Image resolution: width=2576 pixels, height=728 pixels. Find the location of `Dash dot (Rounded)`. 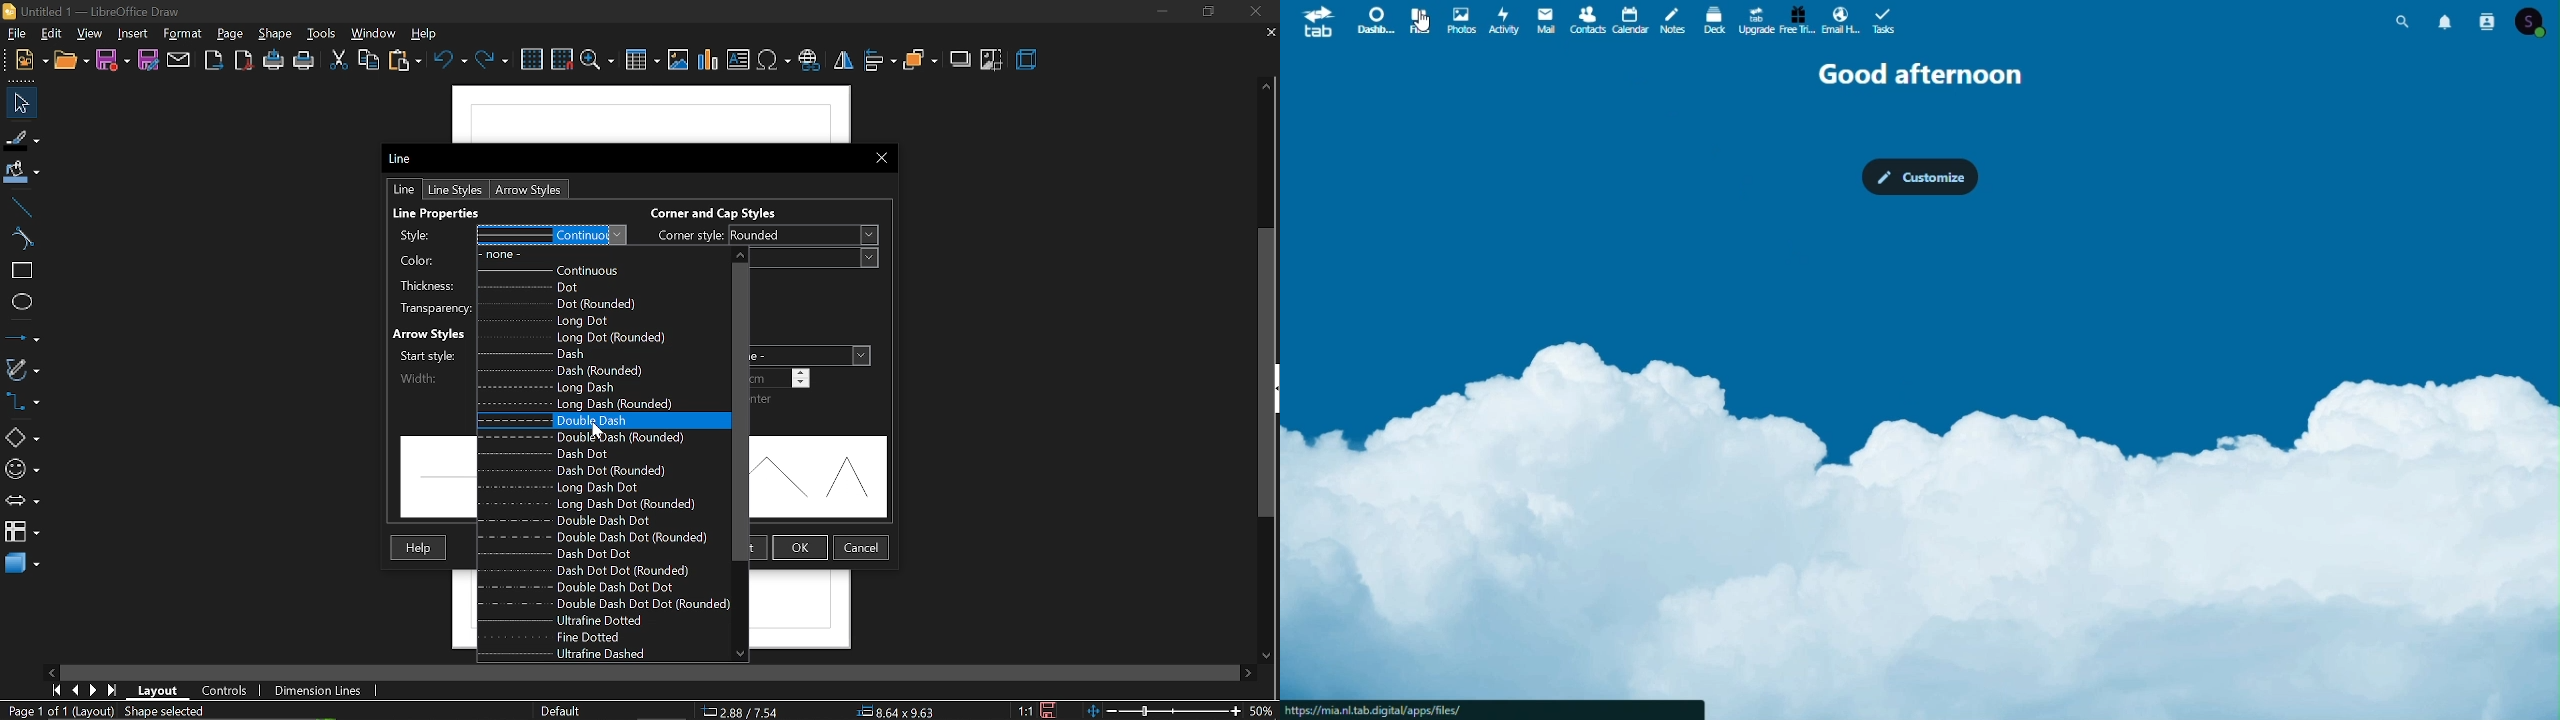

Dash dot (Rounded) is located at coordinates (609, 471).